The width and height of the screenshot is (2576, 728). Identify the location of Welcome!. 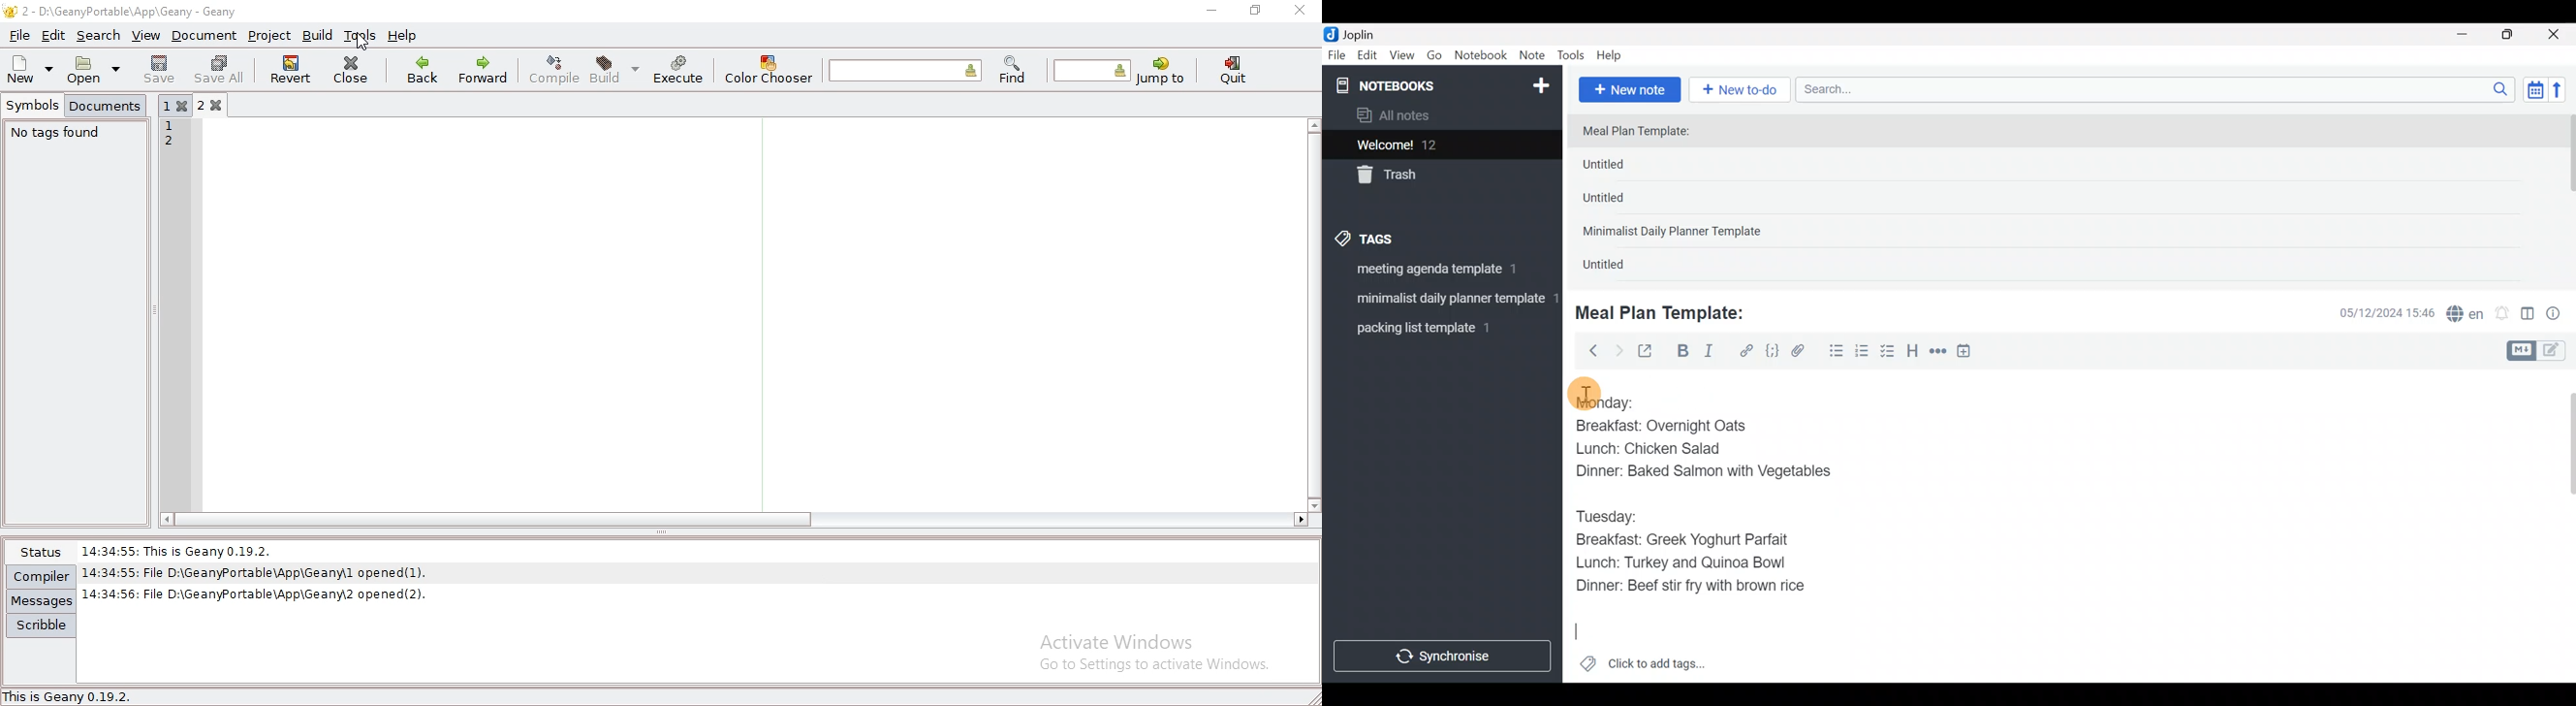
(1440, 146).